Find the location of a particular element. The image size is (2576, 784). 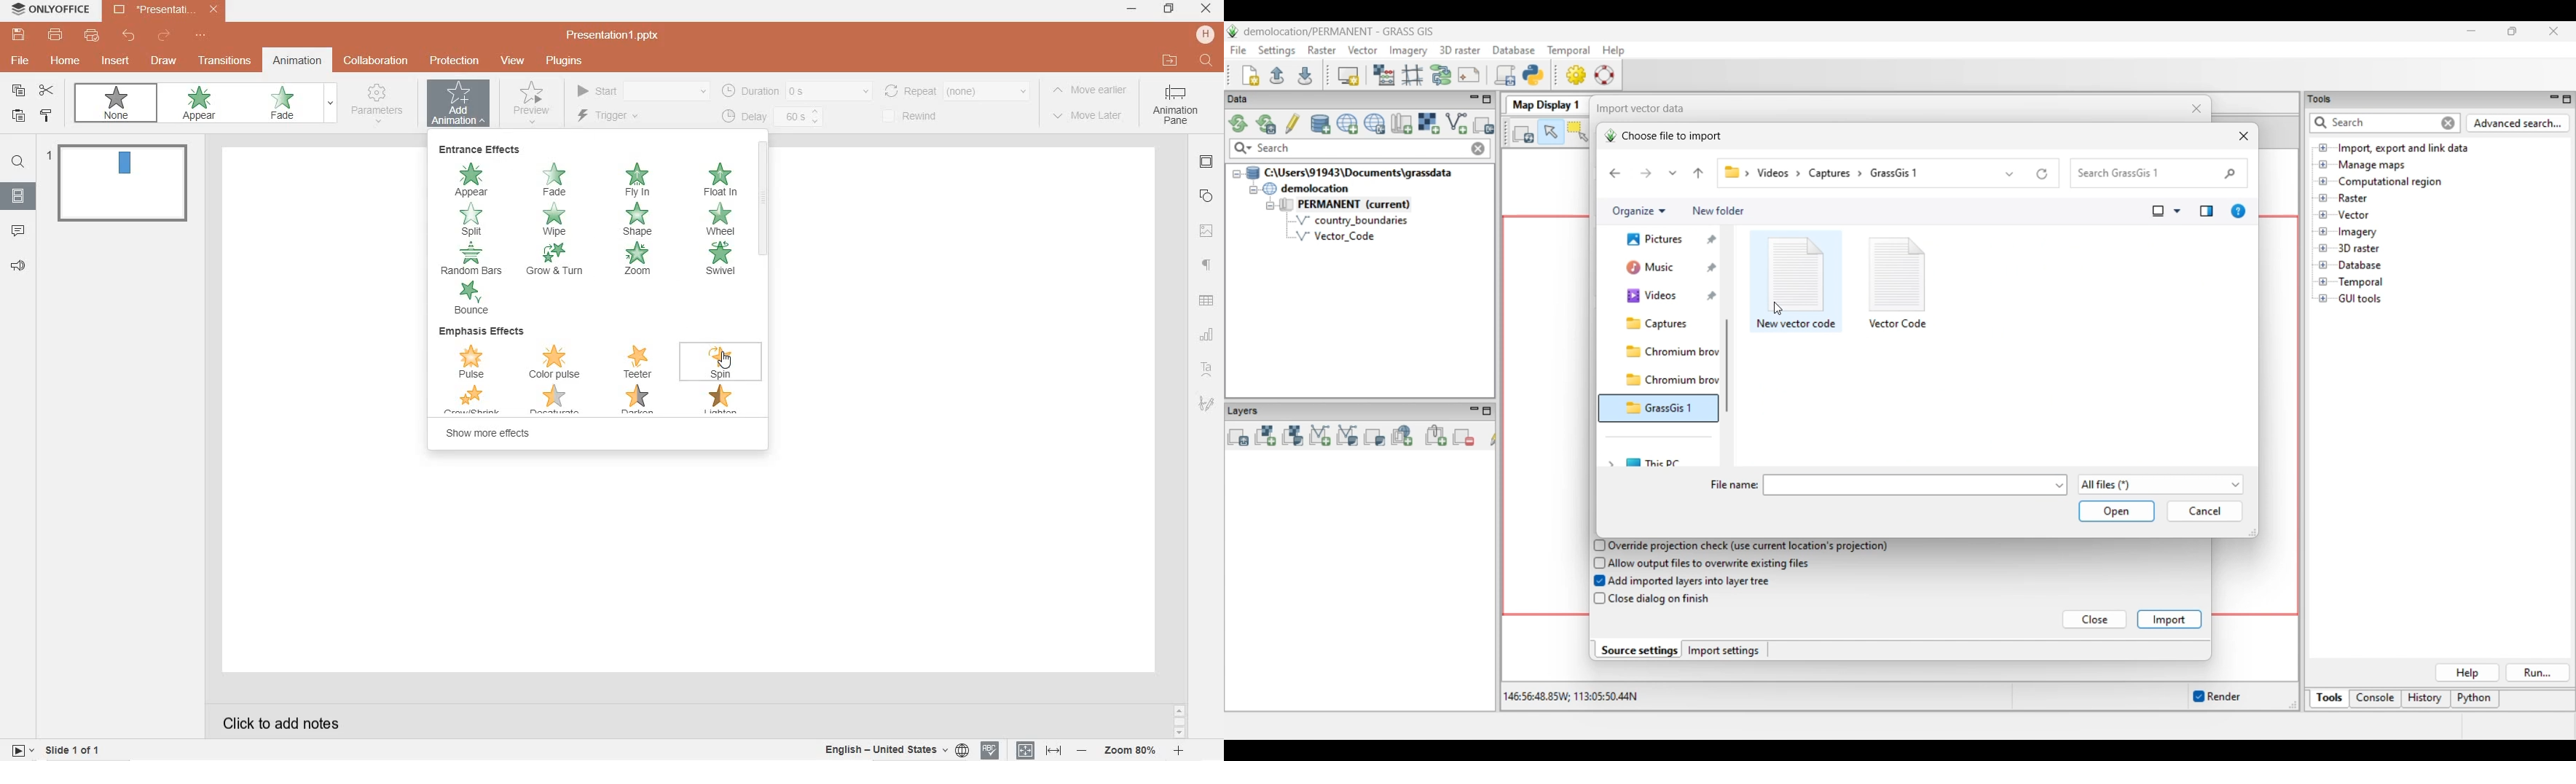

Minimize Layers panel is located at coordinates (1474, 411).